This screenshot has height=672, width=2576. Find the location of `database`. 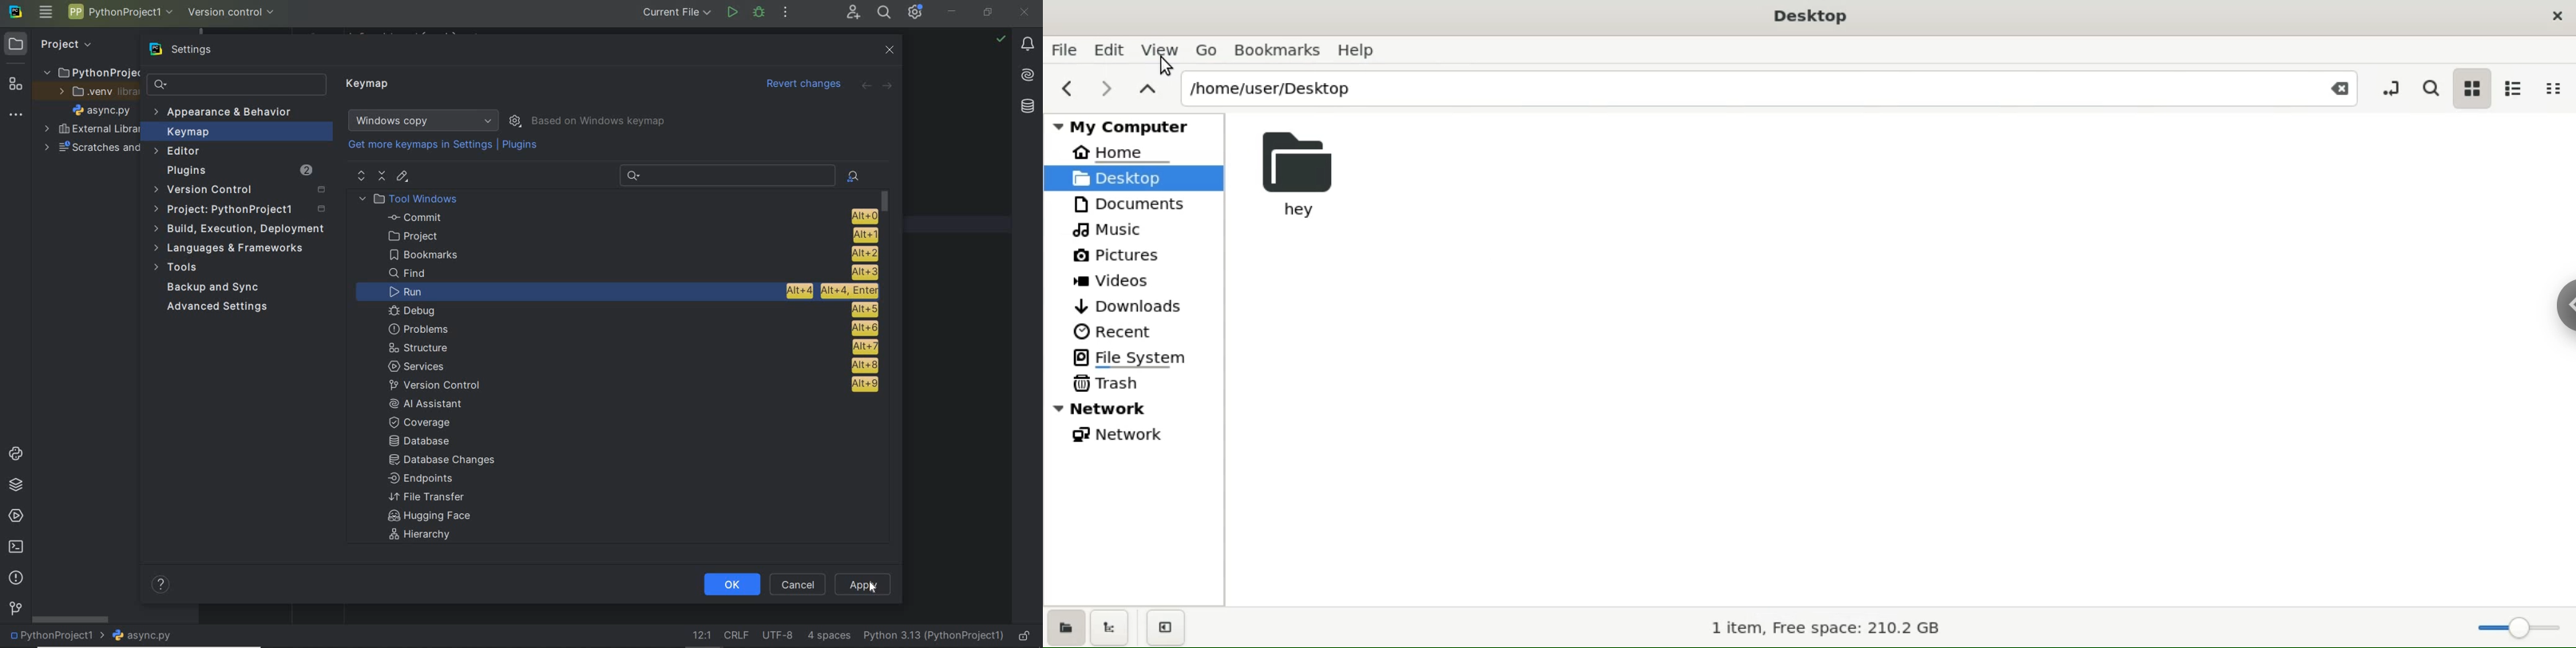

database is located at coordinates (1027, 106).